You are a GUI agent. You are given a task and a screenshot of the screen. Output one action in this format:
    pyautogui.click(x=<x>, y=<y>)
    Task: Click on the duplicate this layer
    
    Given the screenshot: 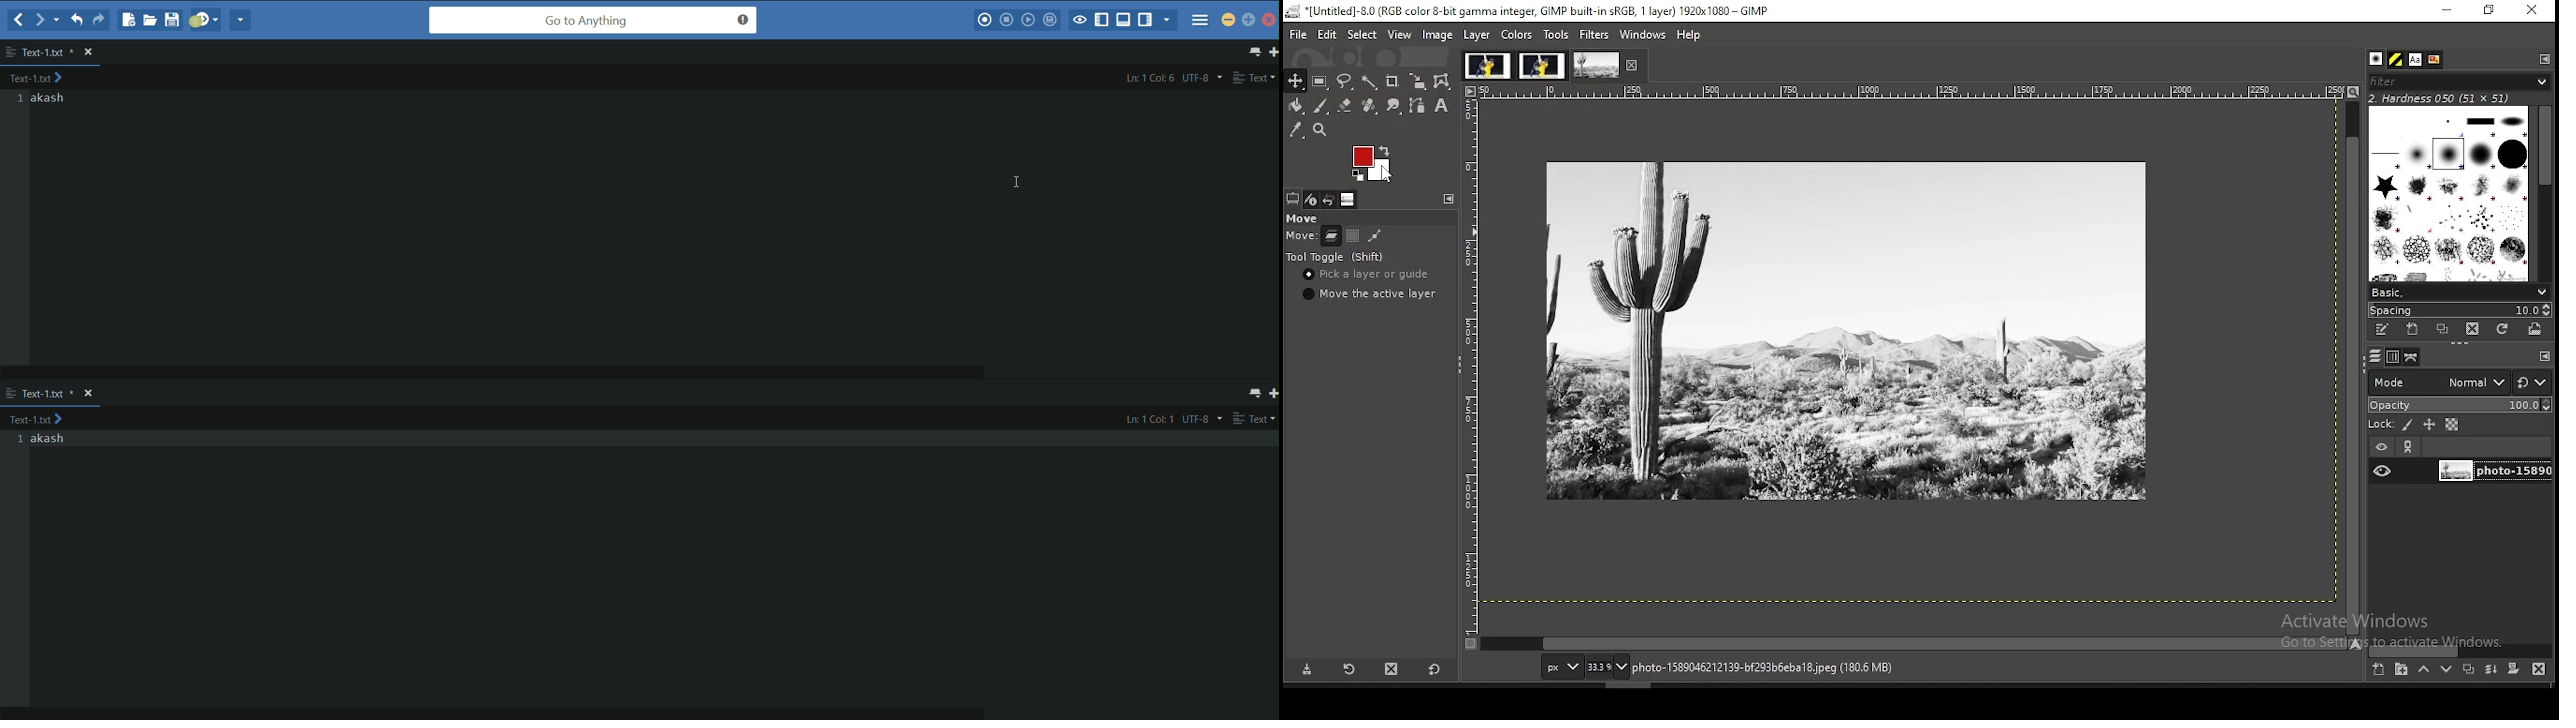 What is the action you would take?
    pyautogui.click(x=2467, y=669)
    